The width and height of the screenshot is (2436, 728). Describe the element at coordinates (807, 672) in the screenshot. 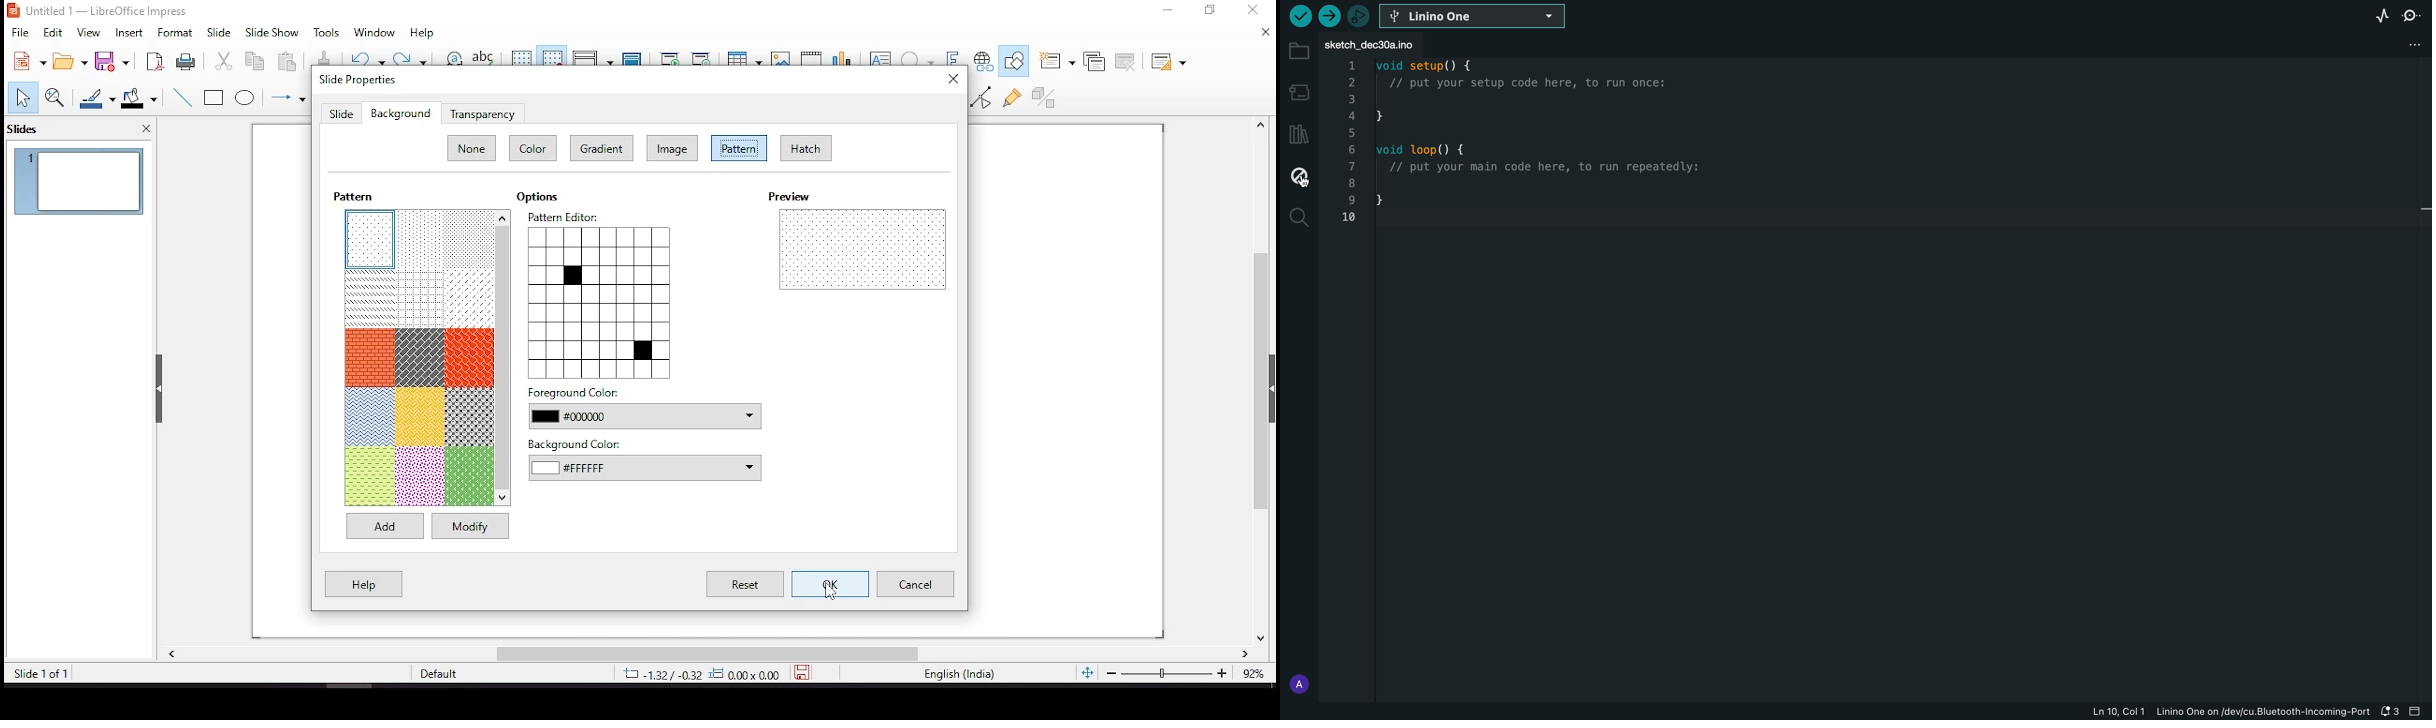

I see `save` at that location.